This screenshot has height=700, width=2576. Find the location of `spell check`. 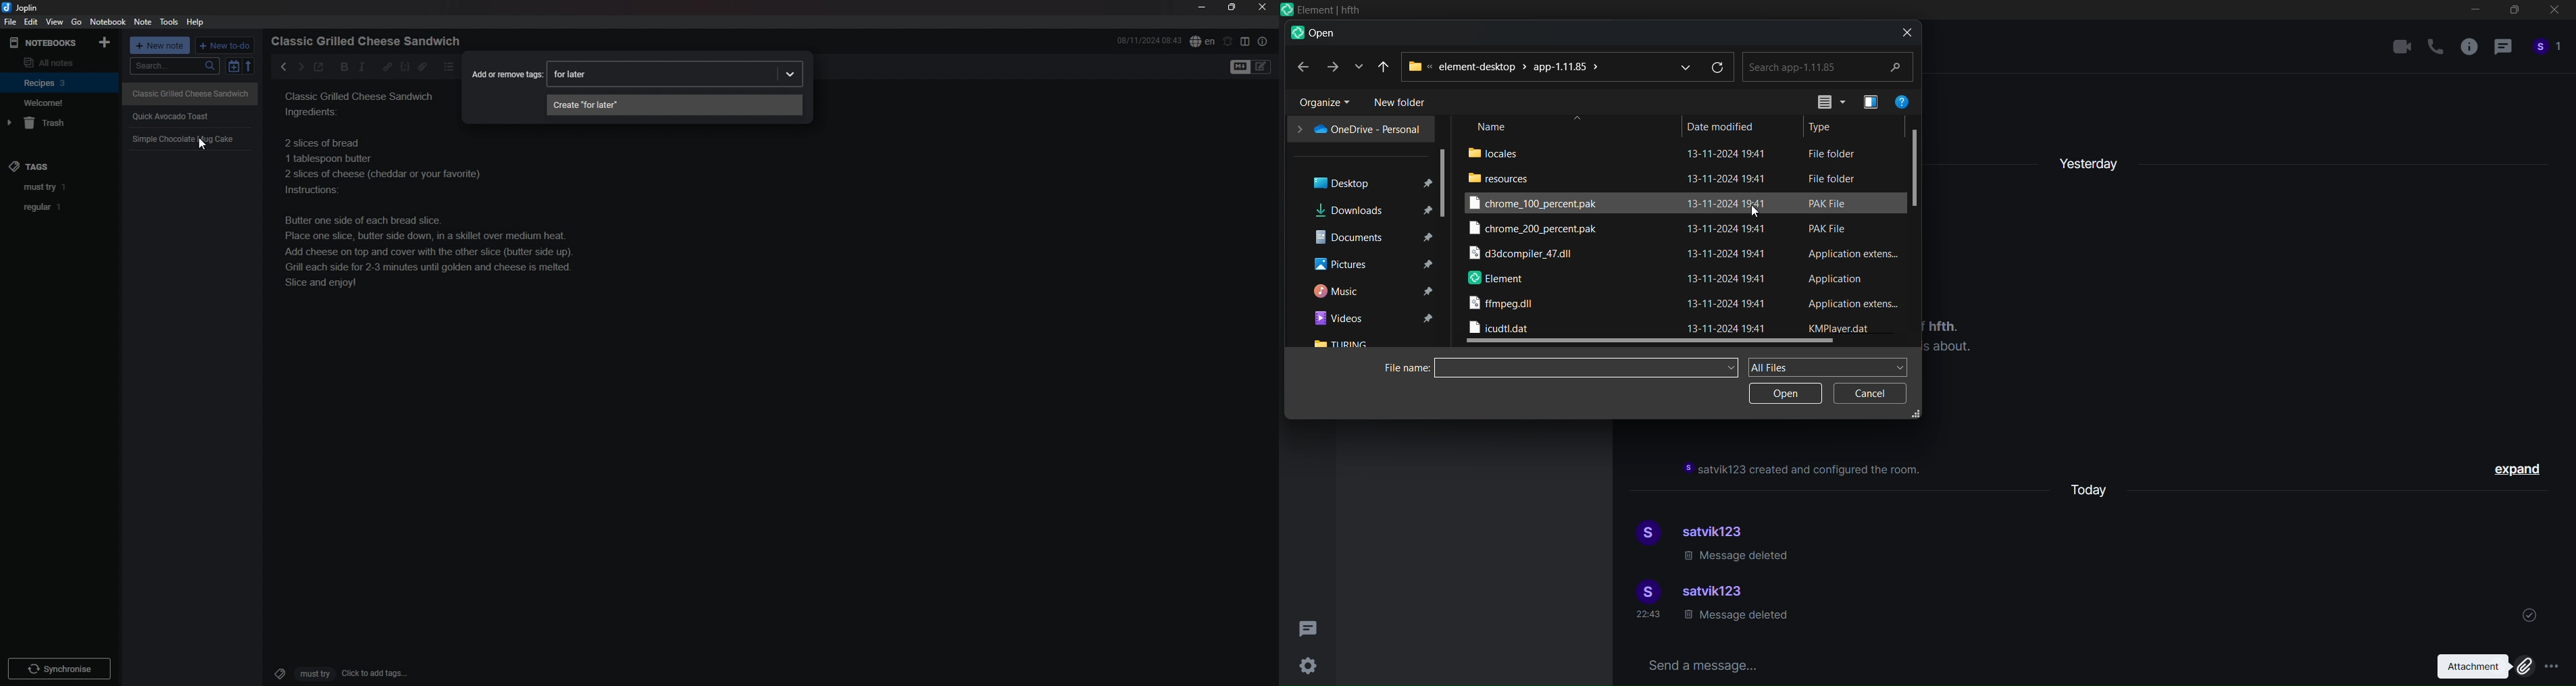

spell check is located at coordinates (1203, 41).